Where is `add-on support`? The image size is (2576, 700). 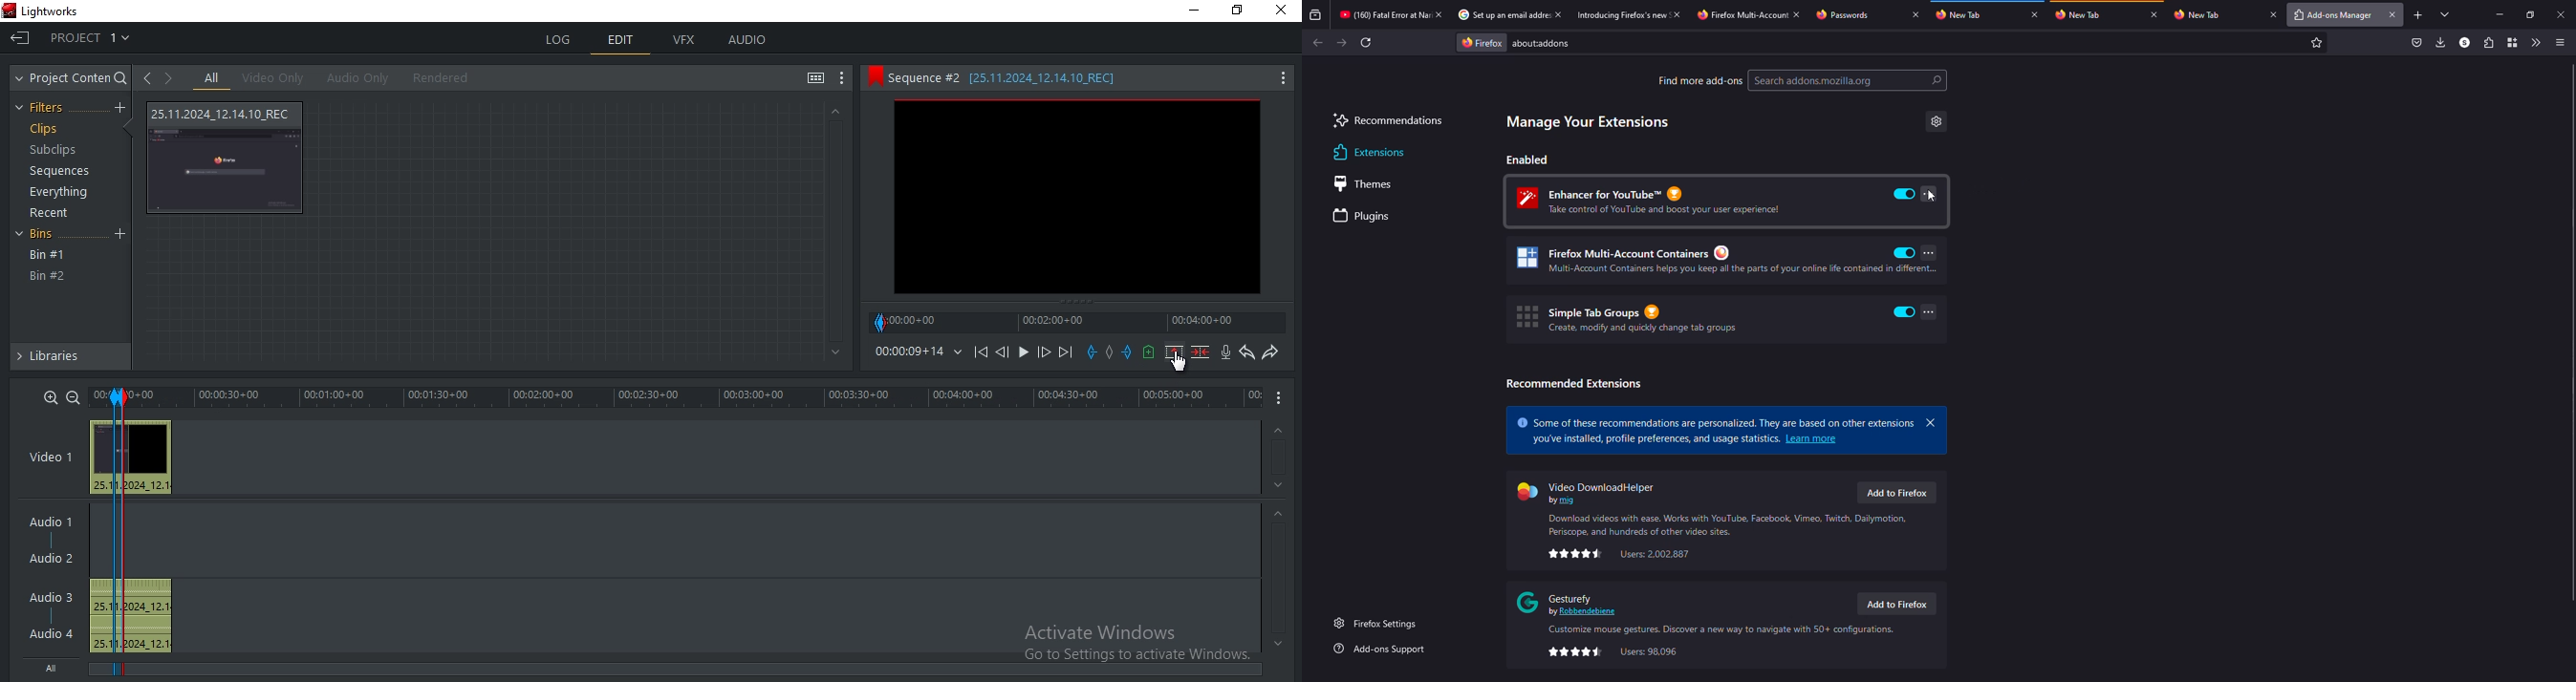
add-on support is located at coordinates (1382, 649).